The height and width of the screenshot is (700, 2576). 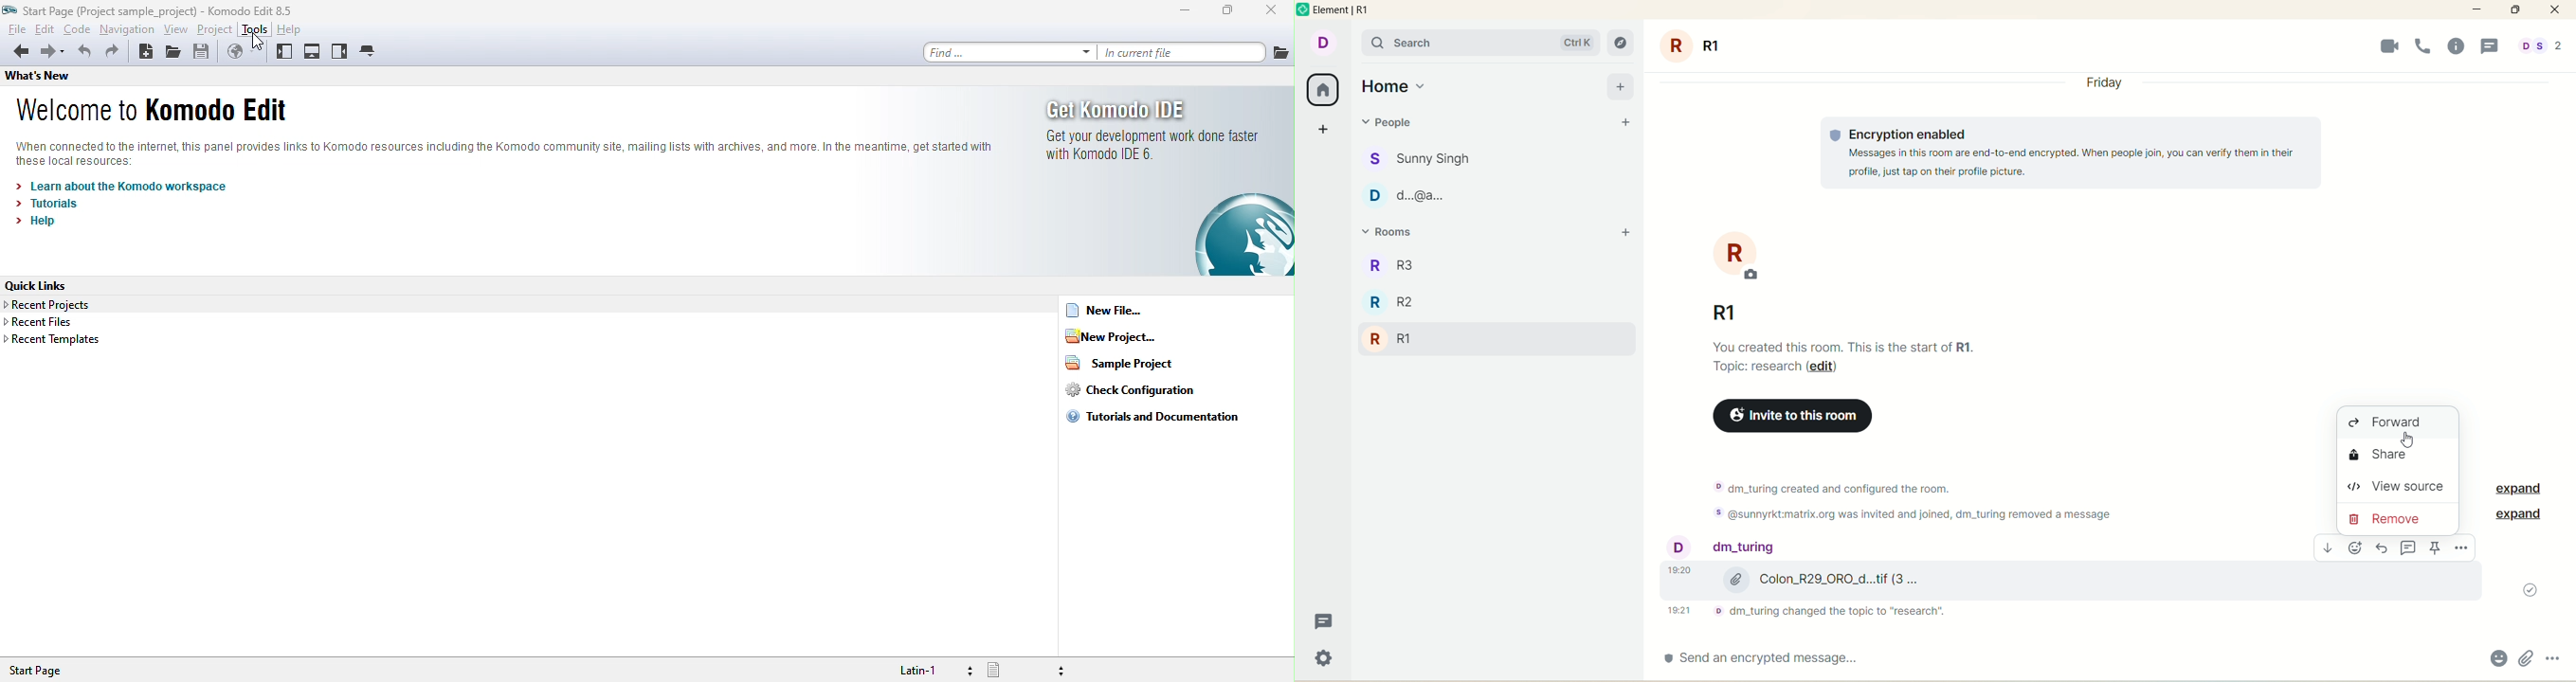 What do you see at coordinates (1785, 658) in the screenshot?
I see `send an encrypted message` at bounding box center [1785, 658].